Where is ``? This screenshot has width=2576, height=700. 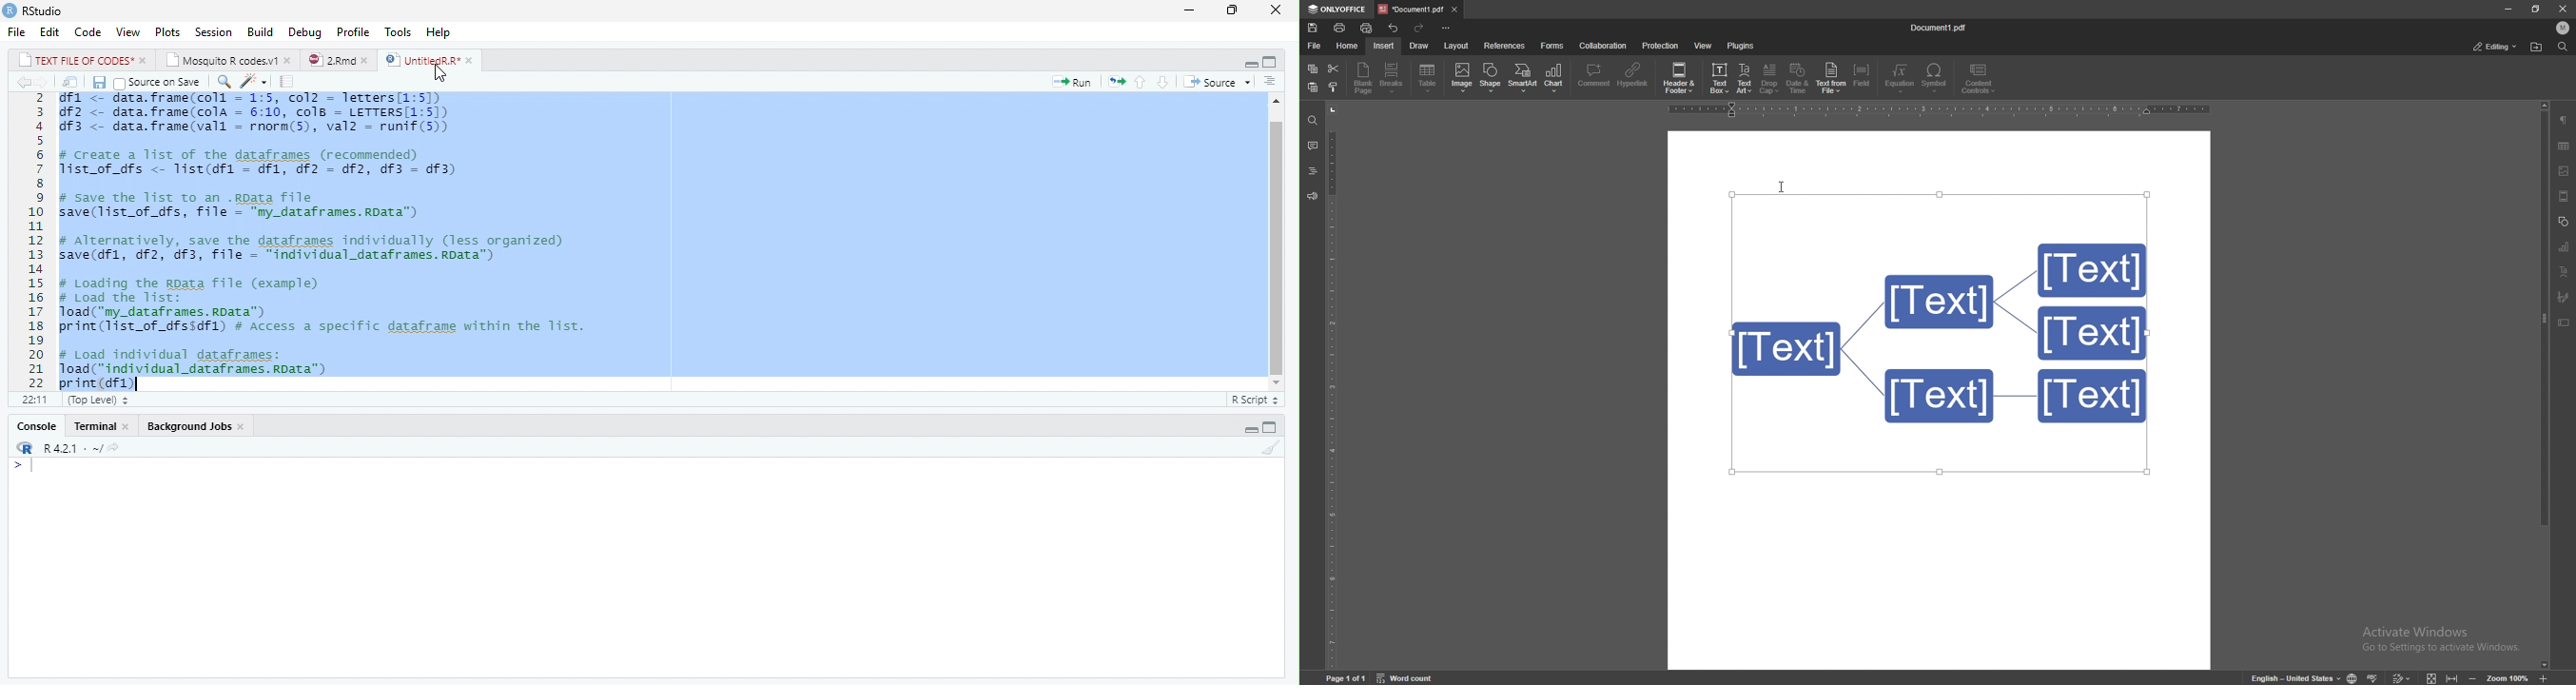
 is located at coordinates (2562, 11).